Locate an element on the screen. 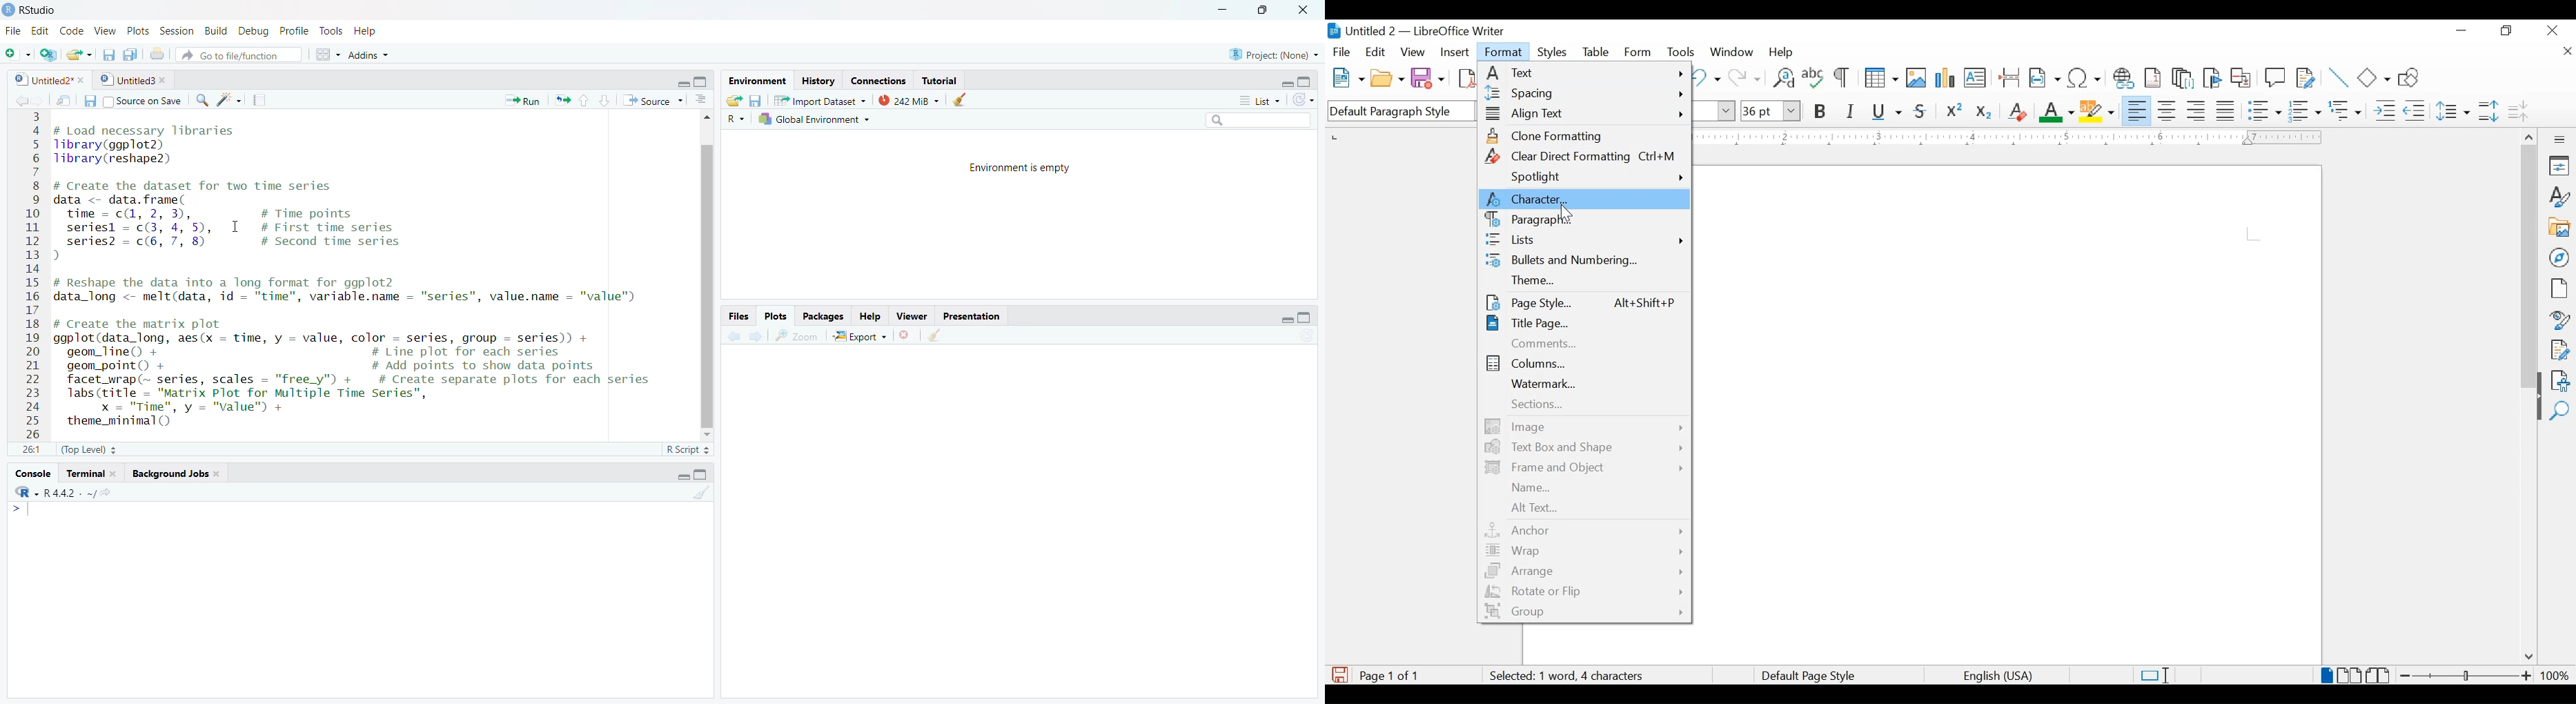 This screenshot has height=728, width=2576. scroll bar is located at coordinates (708, 285).